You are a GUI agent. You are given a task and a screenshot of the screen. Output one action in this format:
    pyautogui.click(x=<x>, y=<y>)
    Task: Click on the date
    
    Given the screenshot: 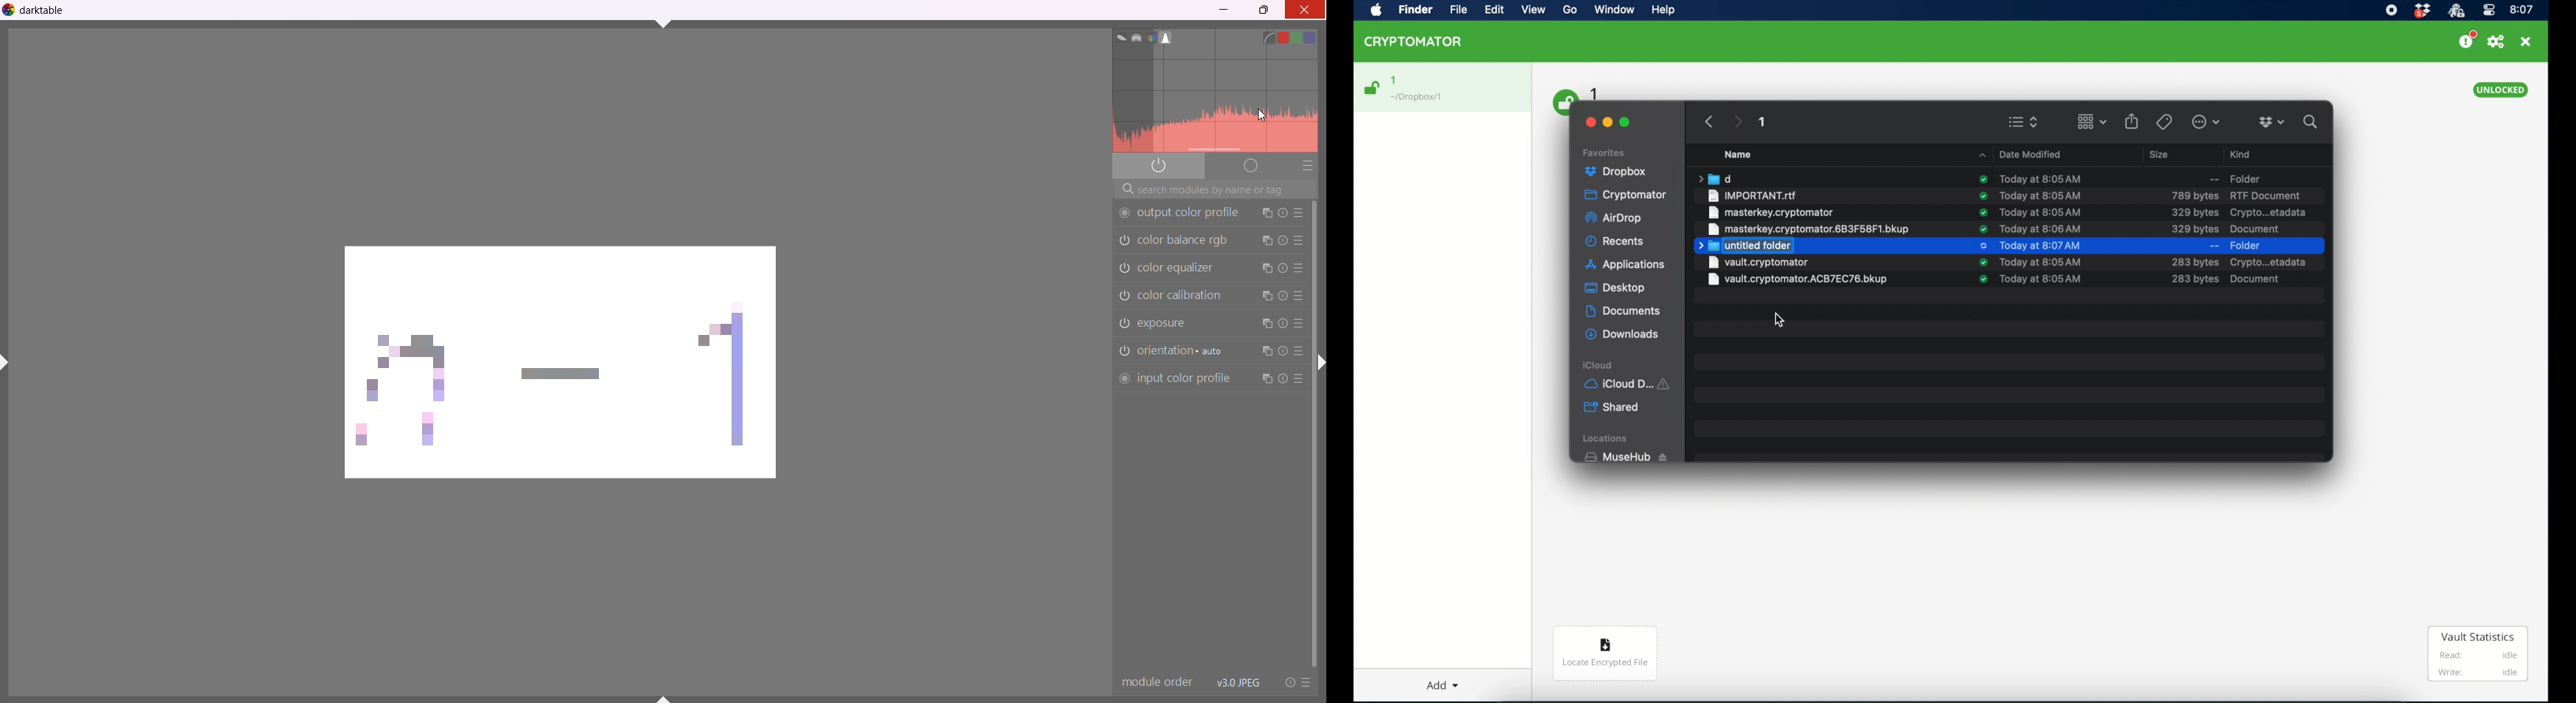 What is the action you would take?
    pyautogui.click(x=2041, y=262)
    